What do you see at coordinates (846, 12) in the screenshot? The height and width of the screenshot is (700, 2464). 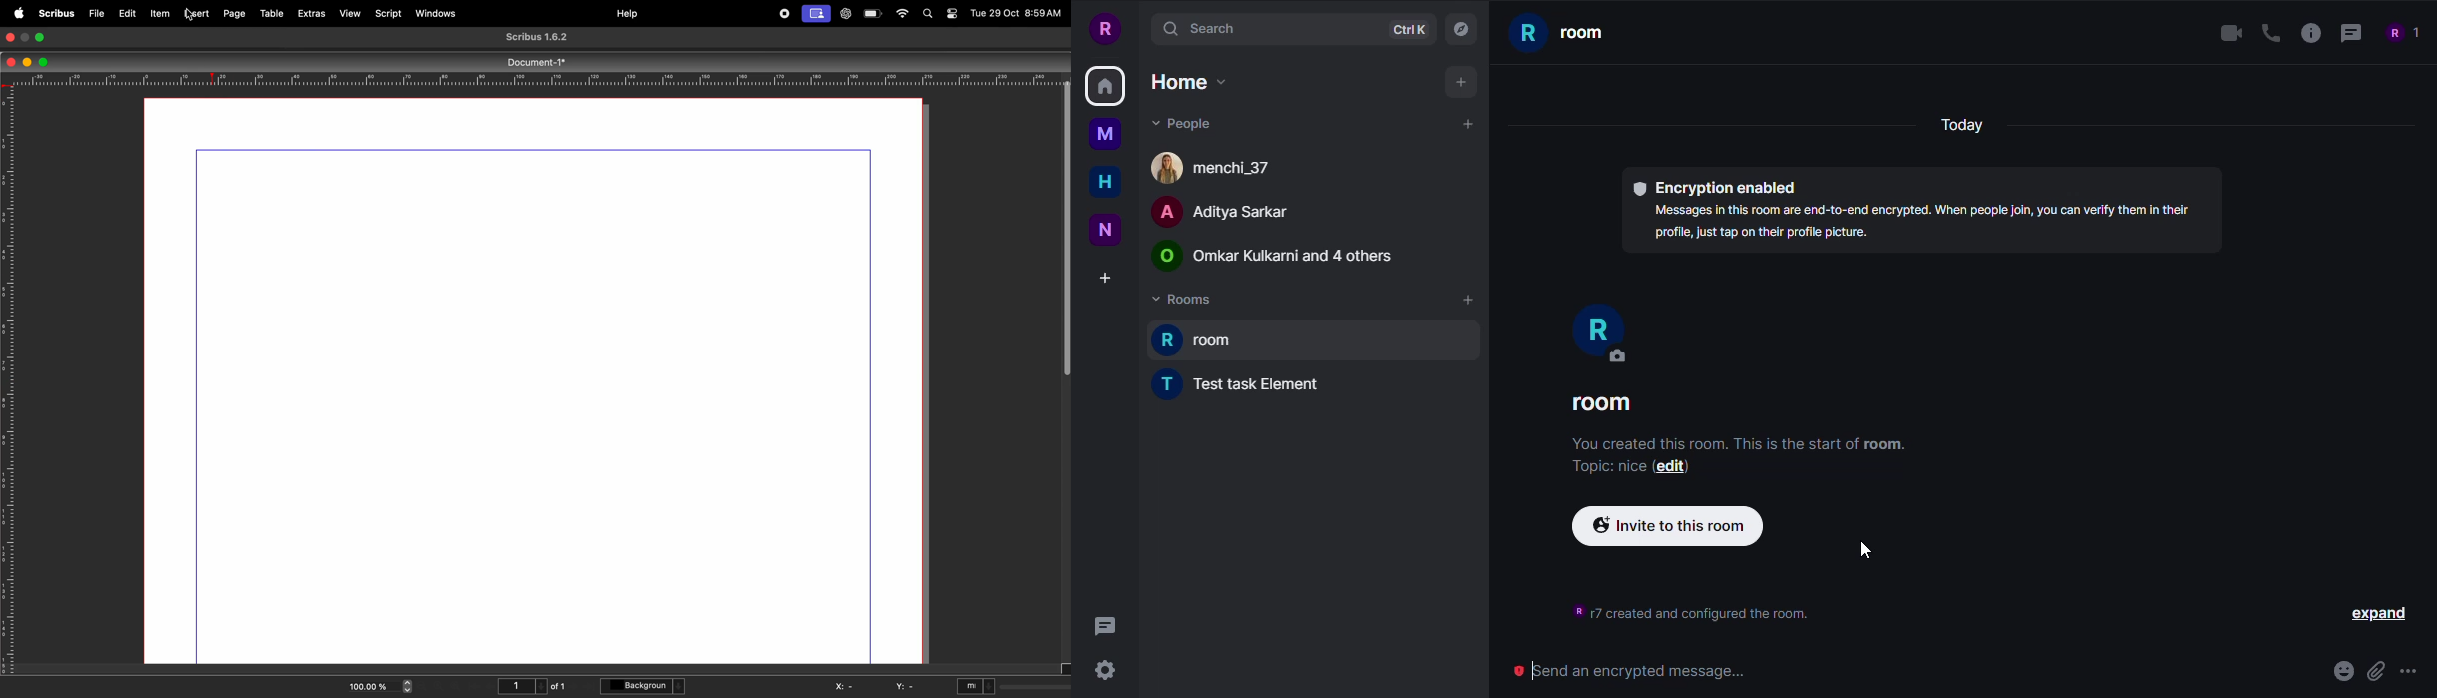 I see `chatgpt` at bounding box center [846, 12].